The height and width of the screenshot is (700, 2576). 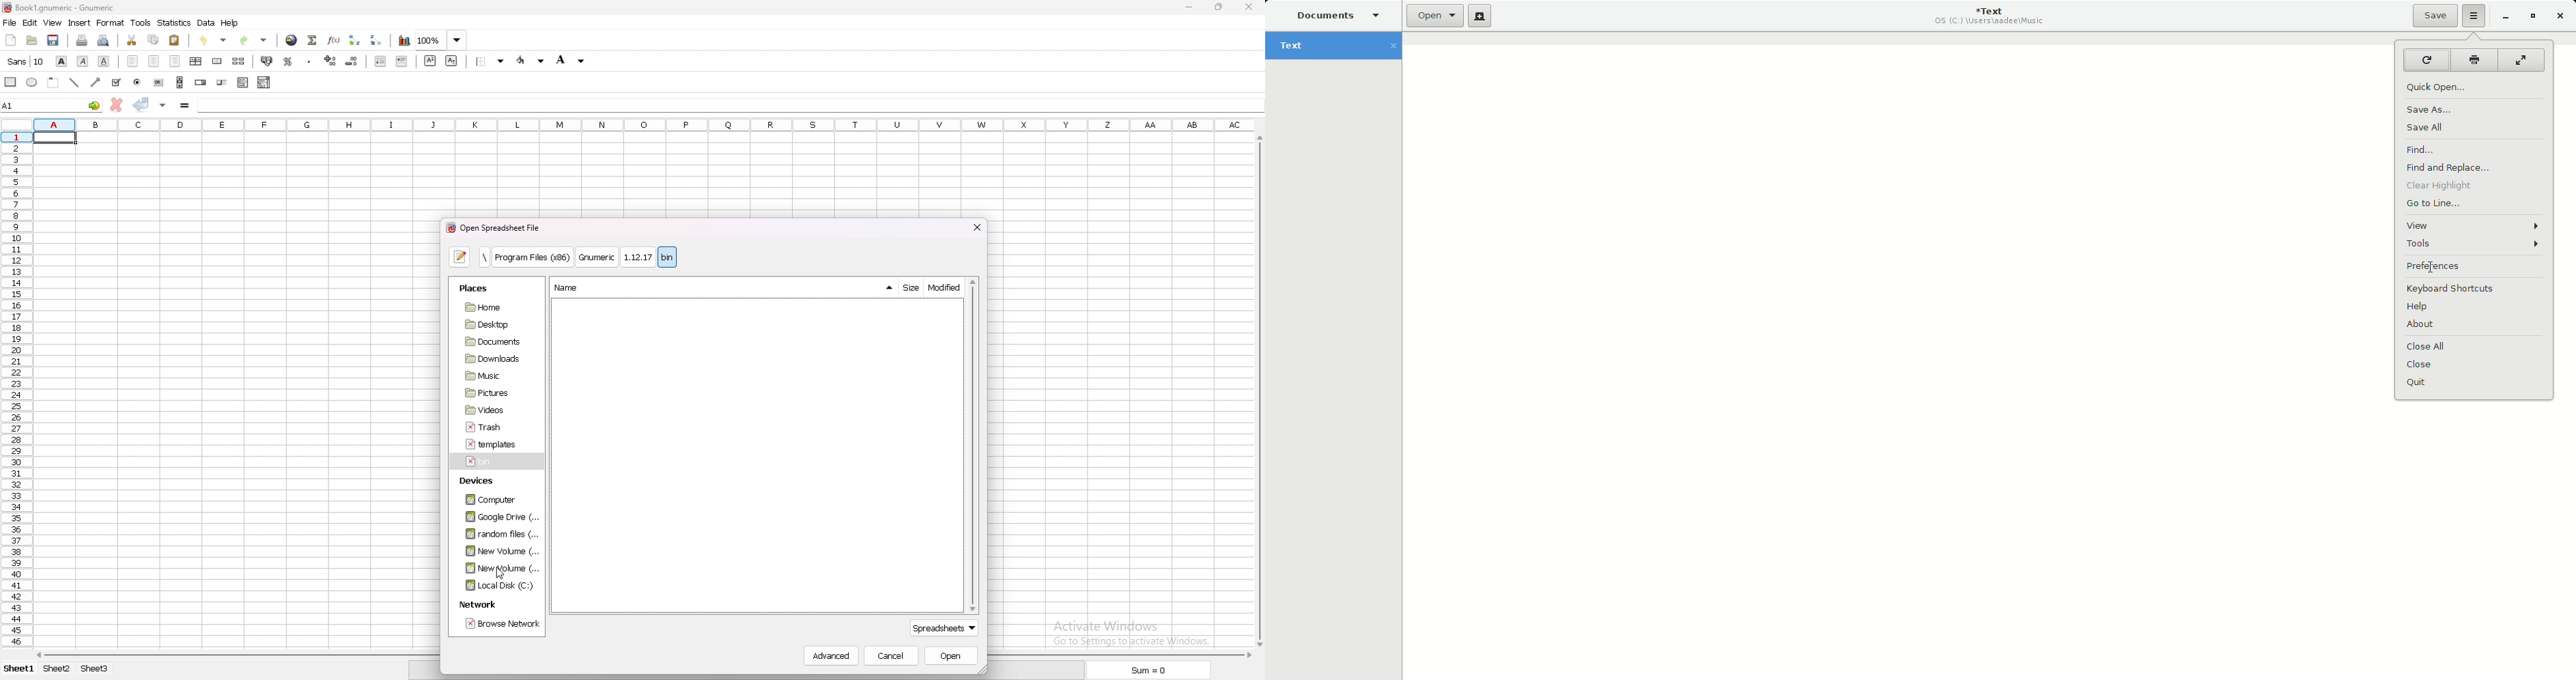 I want to click on Reload, so click(x=2424, y=59).